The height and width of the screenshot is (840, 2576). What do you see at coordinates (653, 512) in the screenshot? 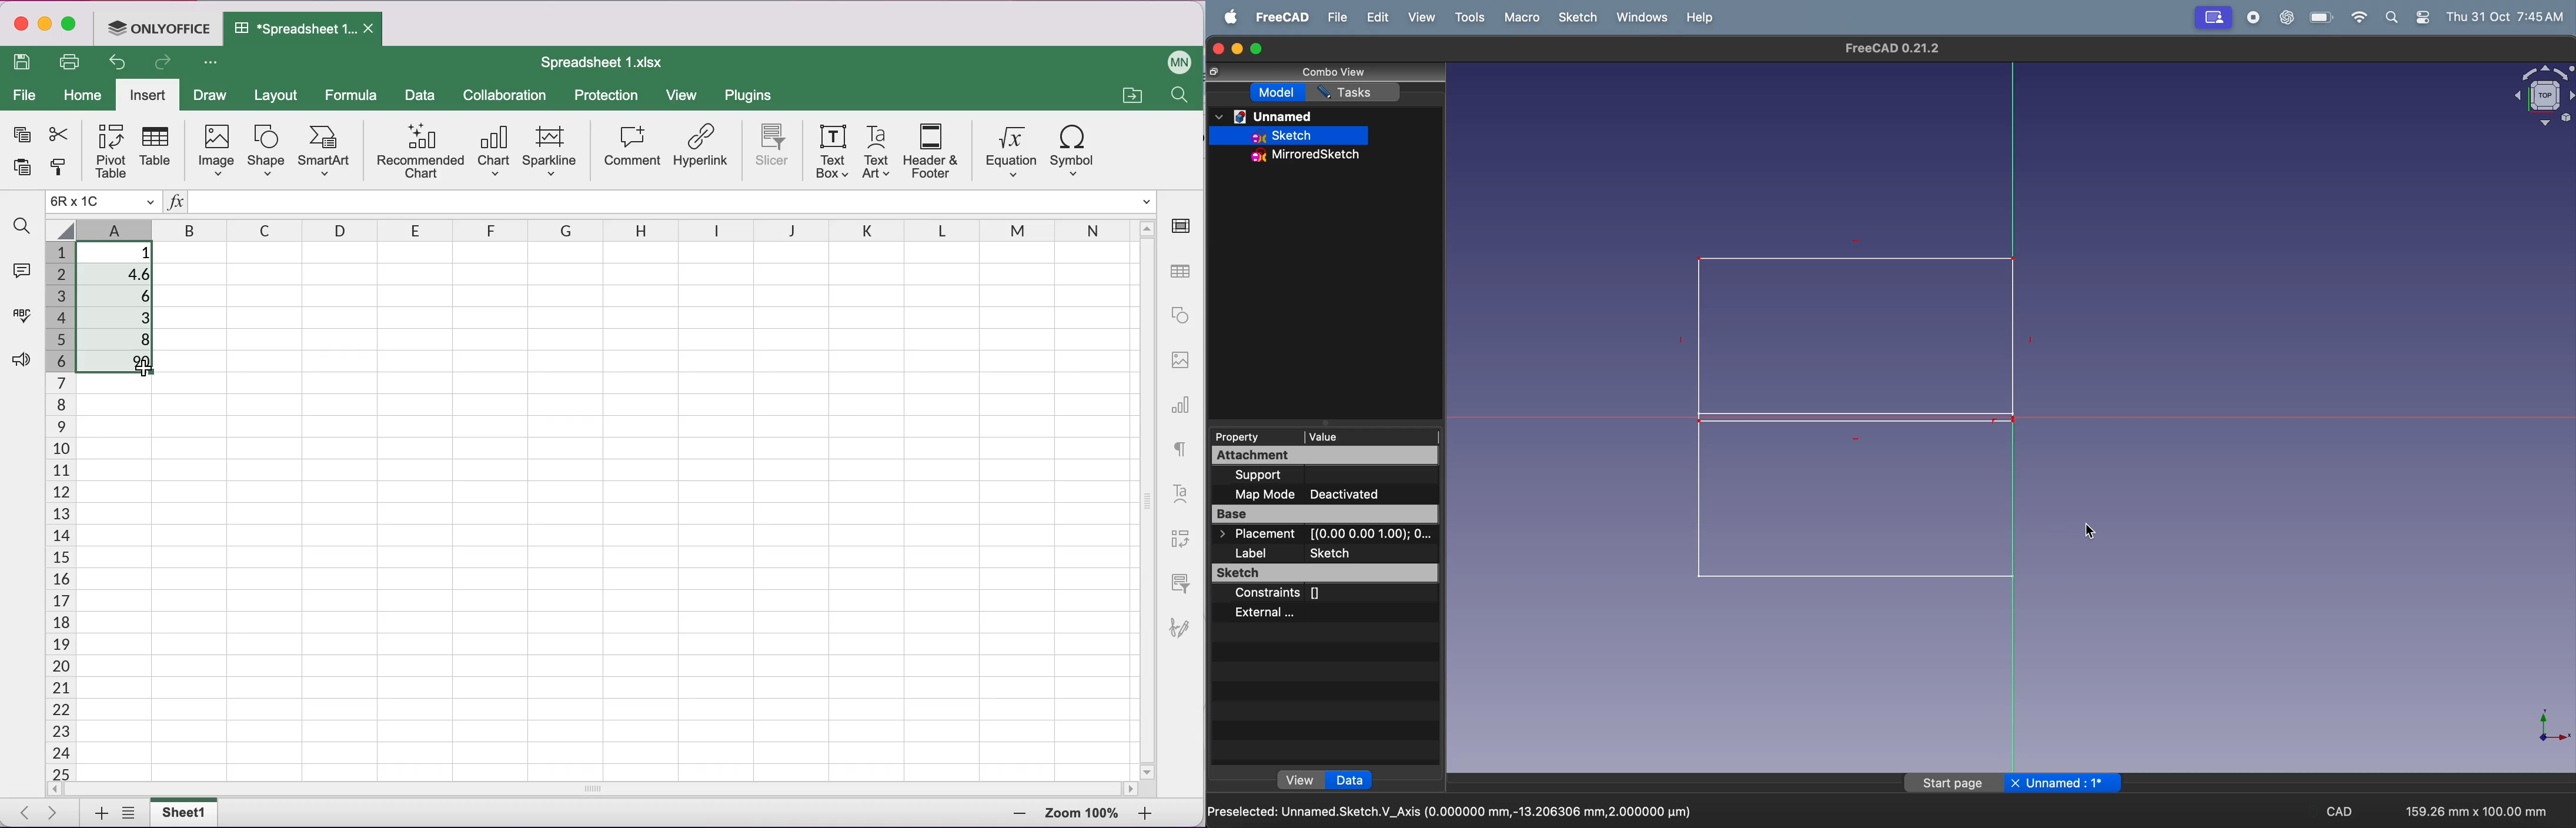
I see `Cells` at bounding box center [653, 512].